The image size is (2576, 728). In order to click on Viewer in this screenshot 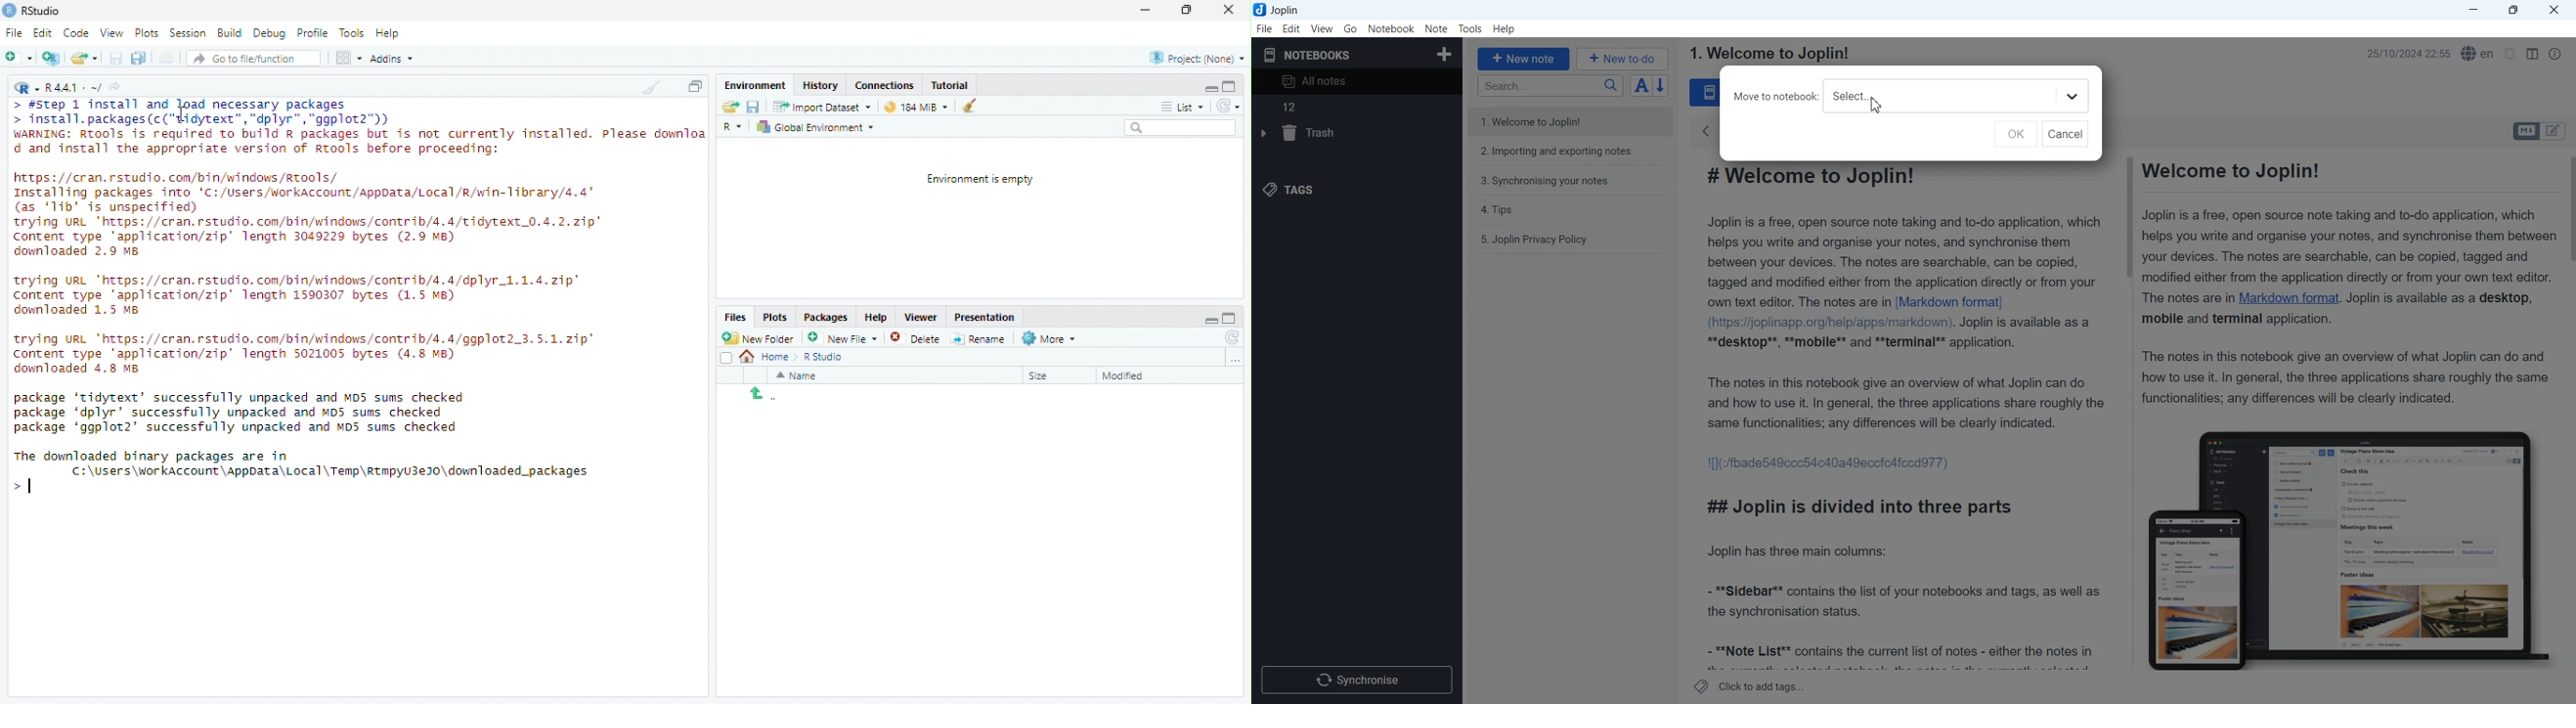, I will do `click(920, 318)`.